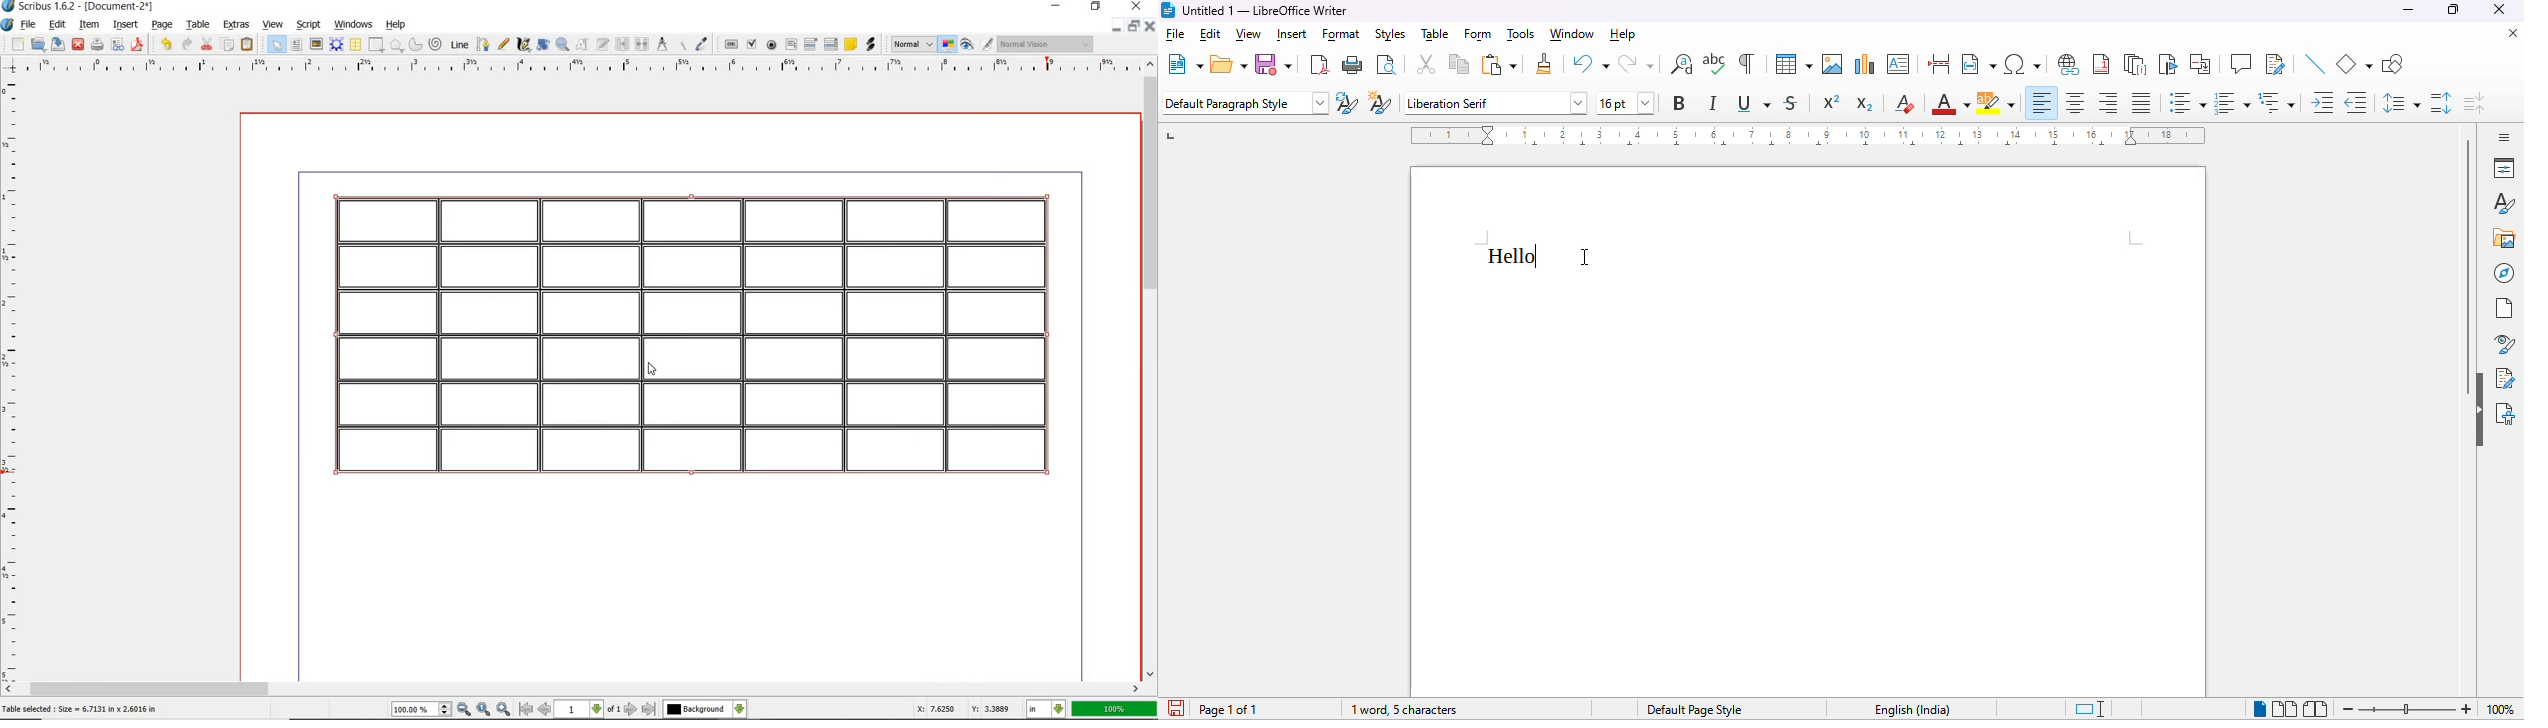 This screenshot has height=728, width=2548. What do you see at coordinates (2142, 103) in the screenshot?
I see `justified` at bounding box center [2142, 103].